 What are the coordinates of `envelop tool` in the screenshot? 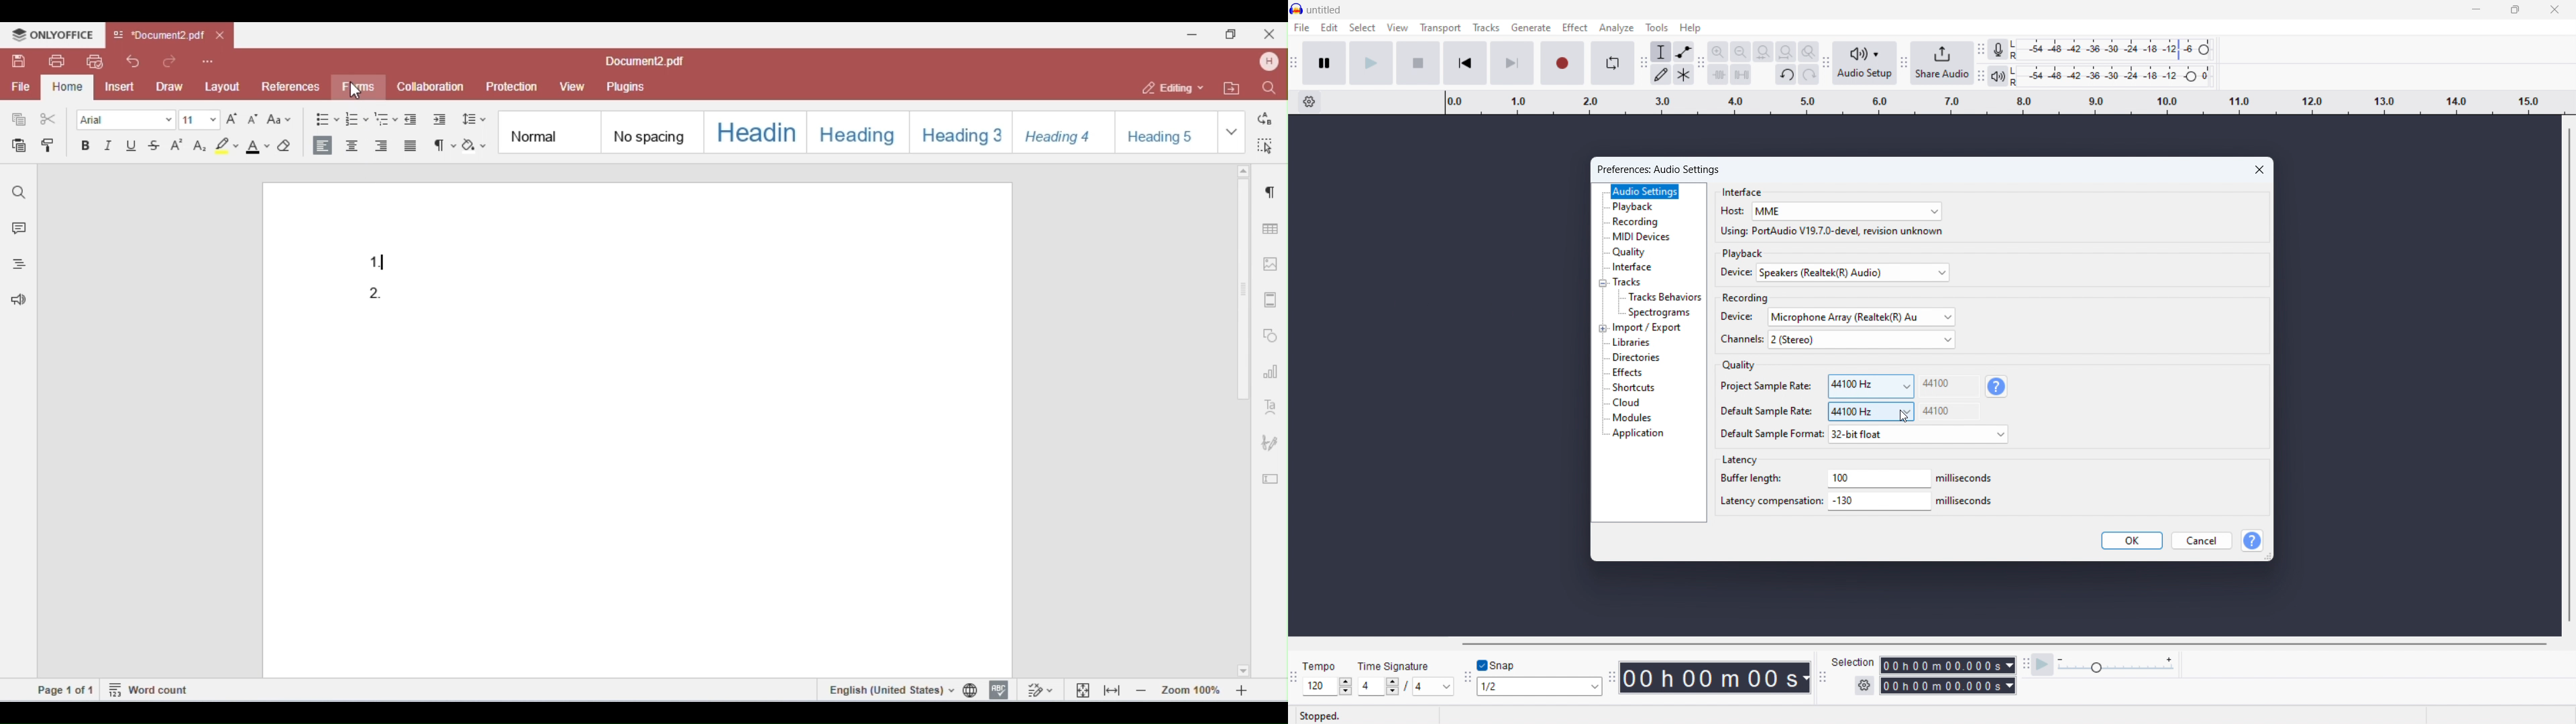 It's located at (1684, 52).